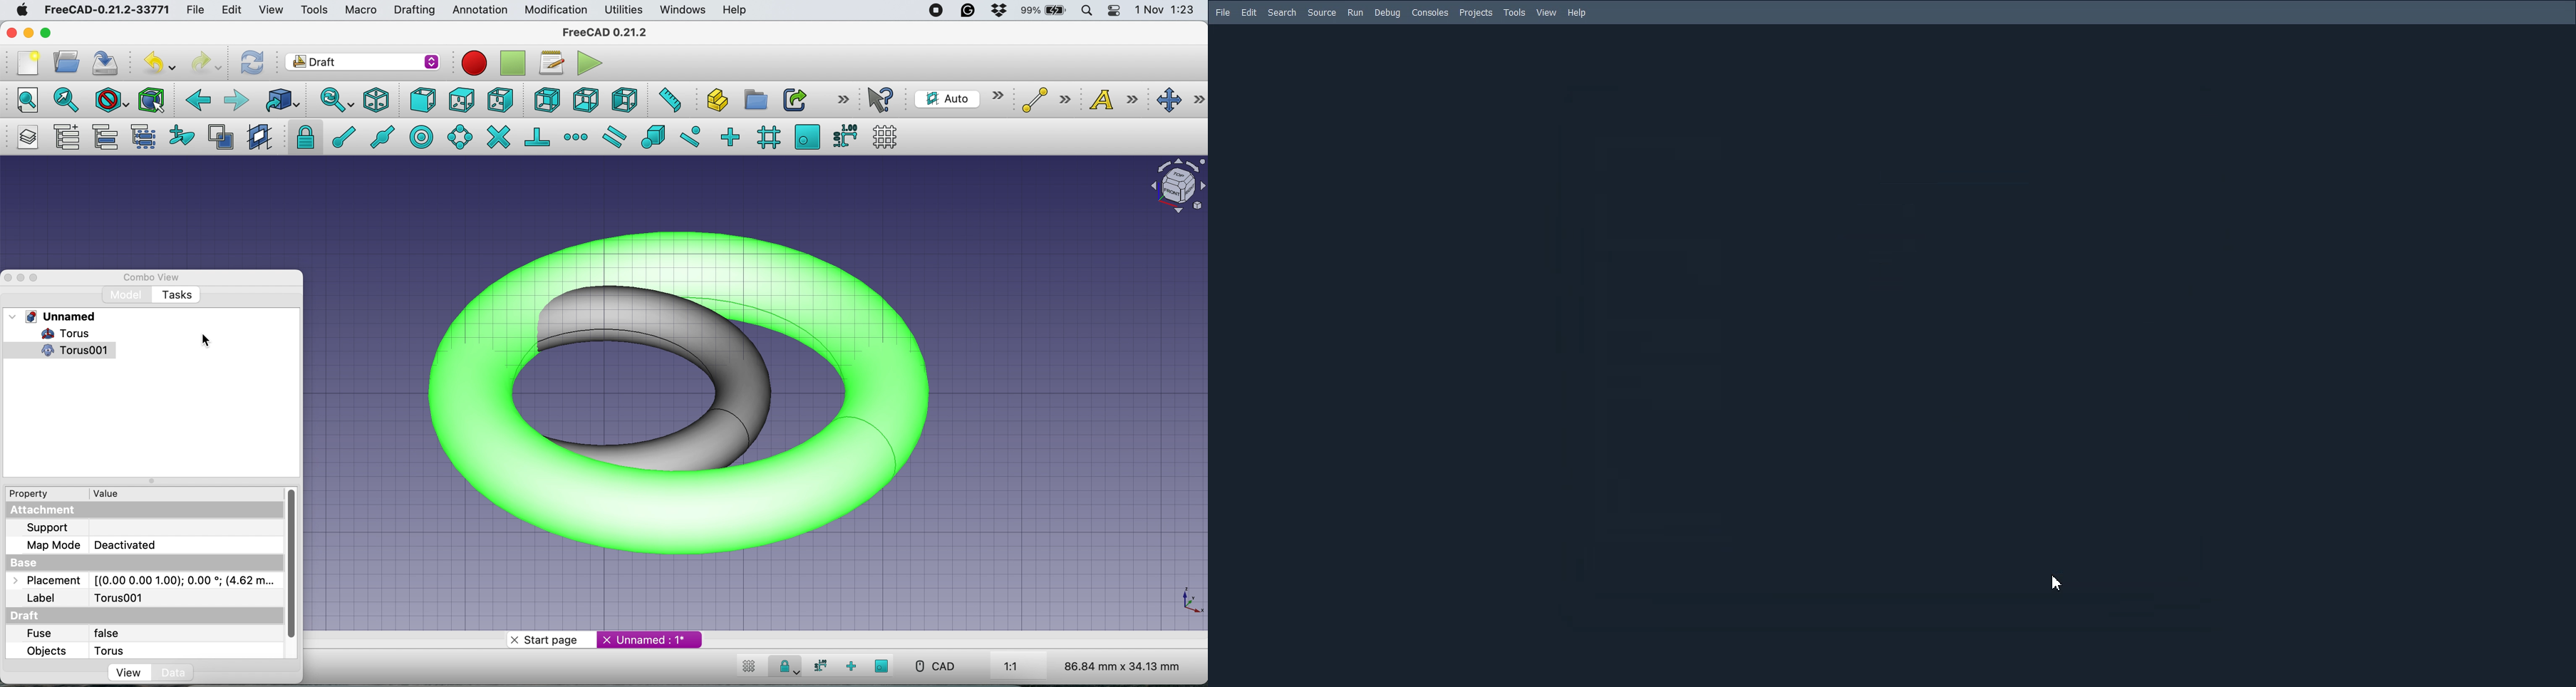 The image size is (2576, 700). I want to click on measure distance, so click(669, 101).